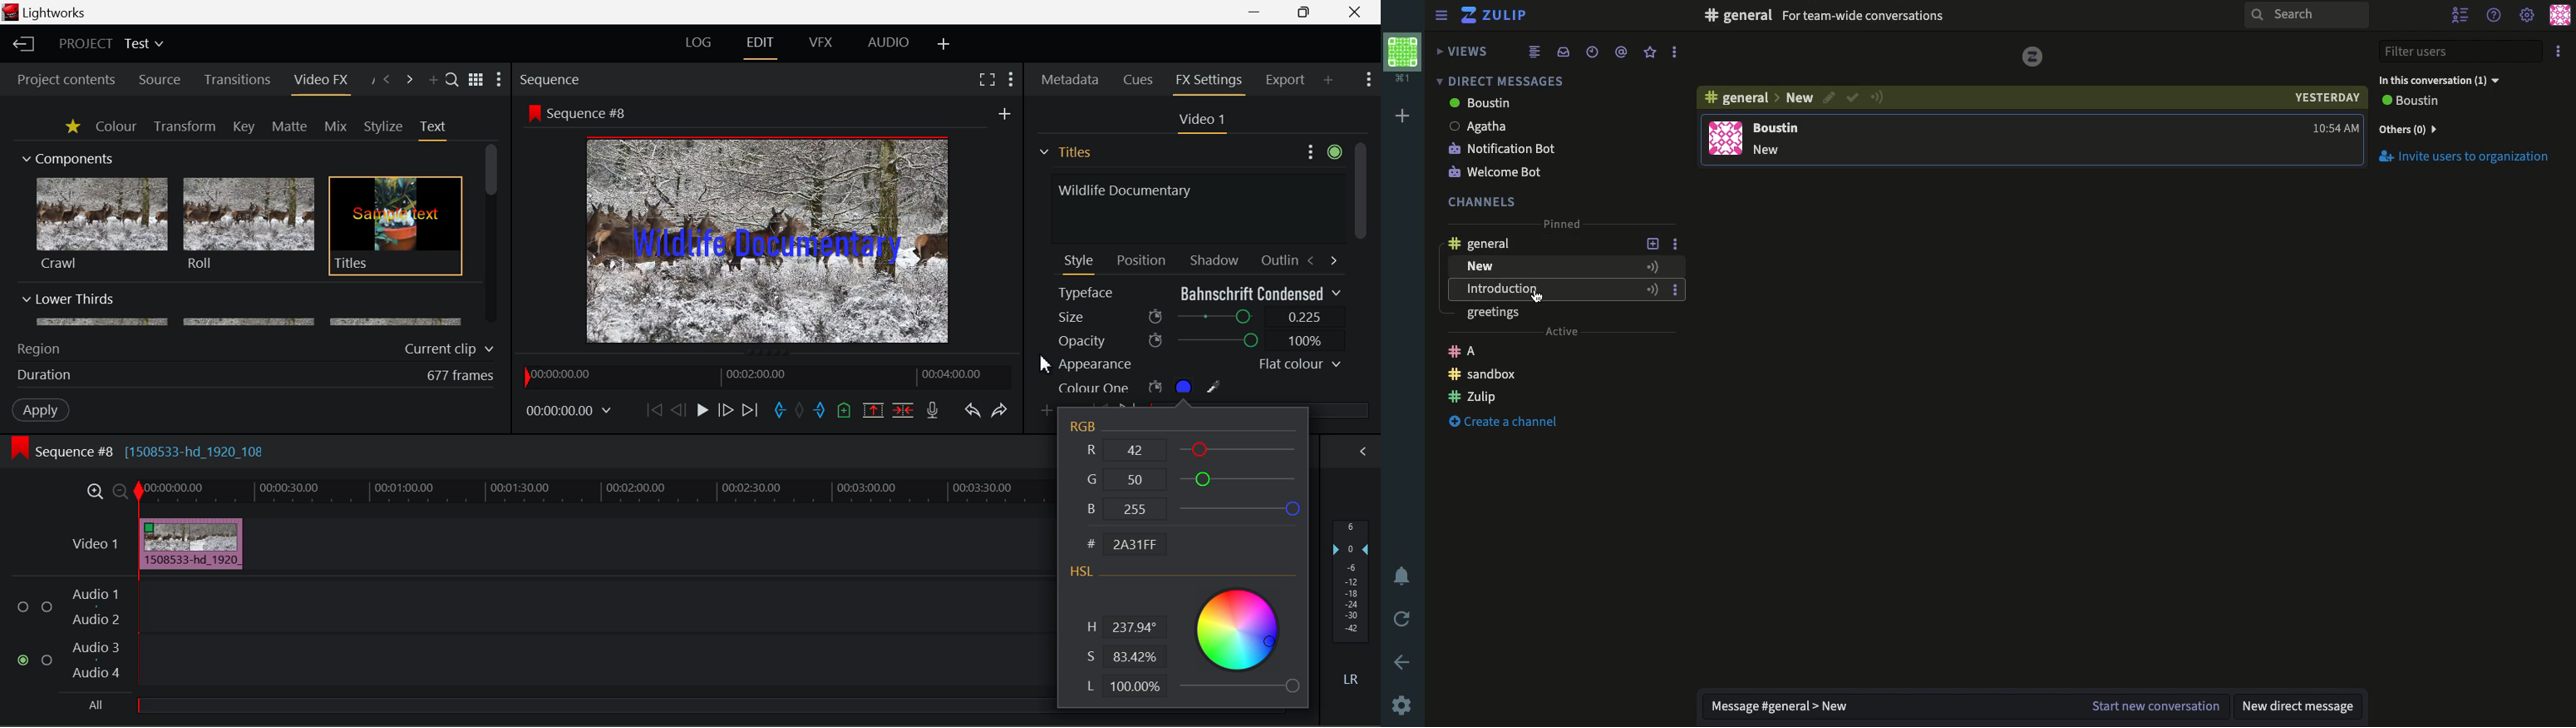  What do you see at coordinates (25, 661) in the screenshot?
I see `checked checkbox` at bounding box center [25, 661].